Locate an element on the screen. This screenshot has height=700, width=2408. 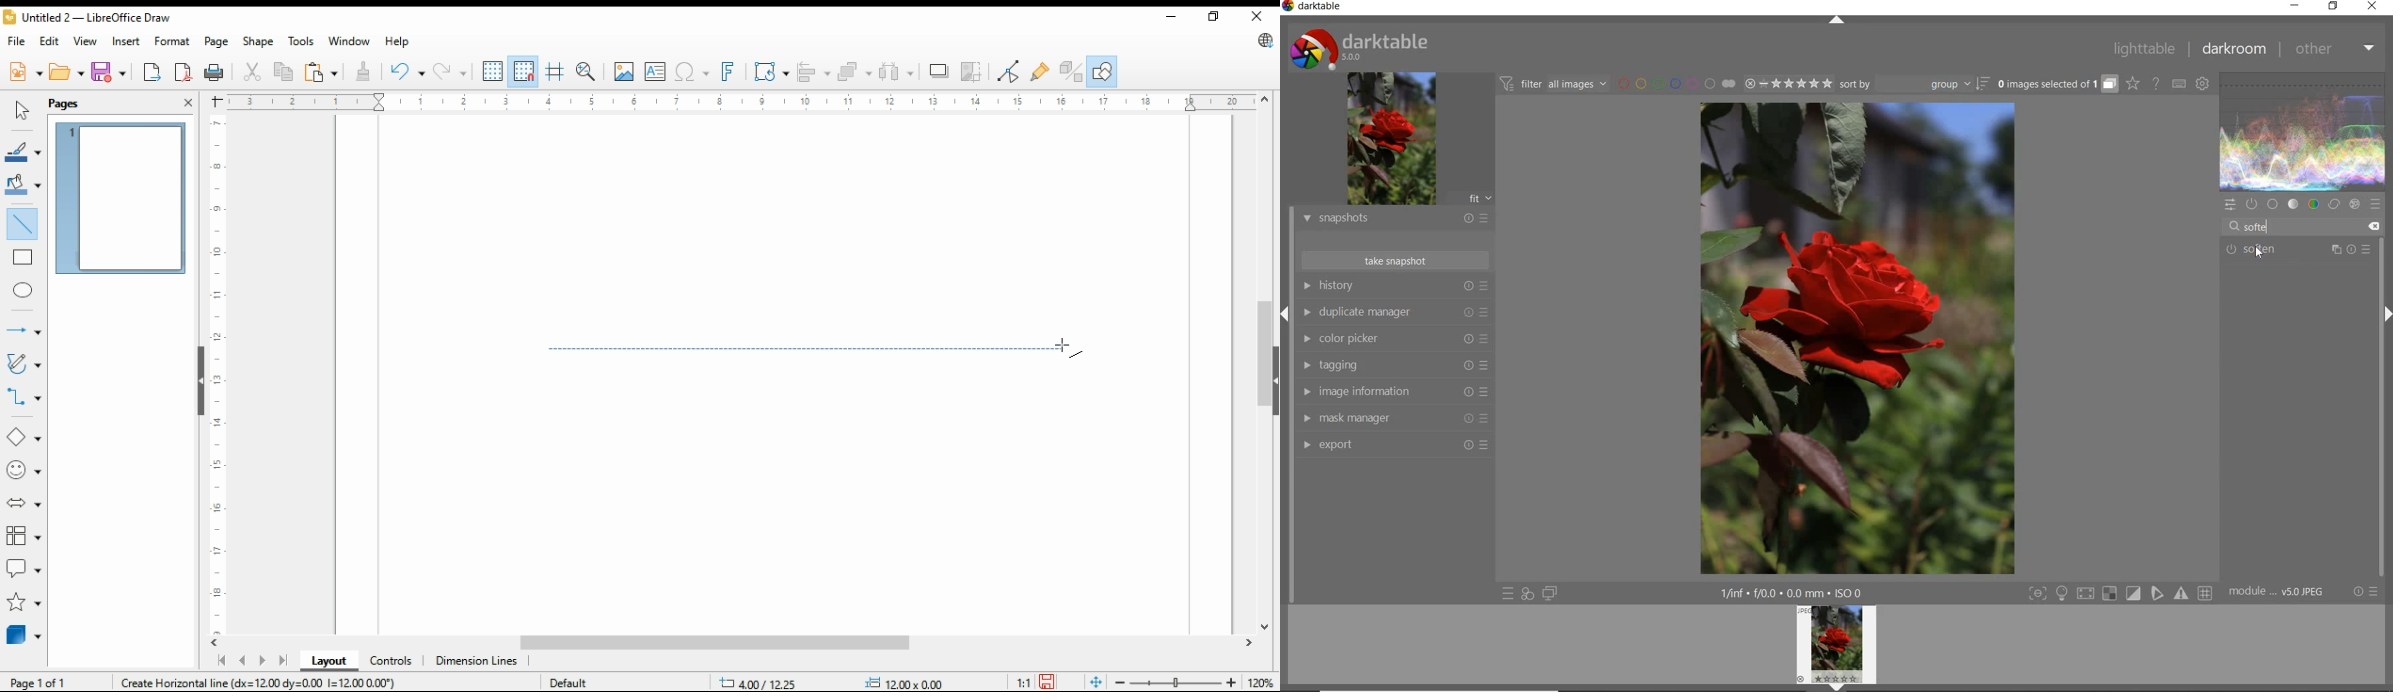
horizontal scale is located at coordinates (739, 102).